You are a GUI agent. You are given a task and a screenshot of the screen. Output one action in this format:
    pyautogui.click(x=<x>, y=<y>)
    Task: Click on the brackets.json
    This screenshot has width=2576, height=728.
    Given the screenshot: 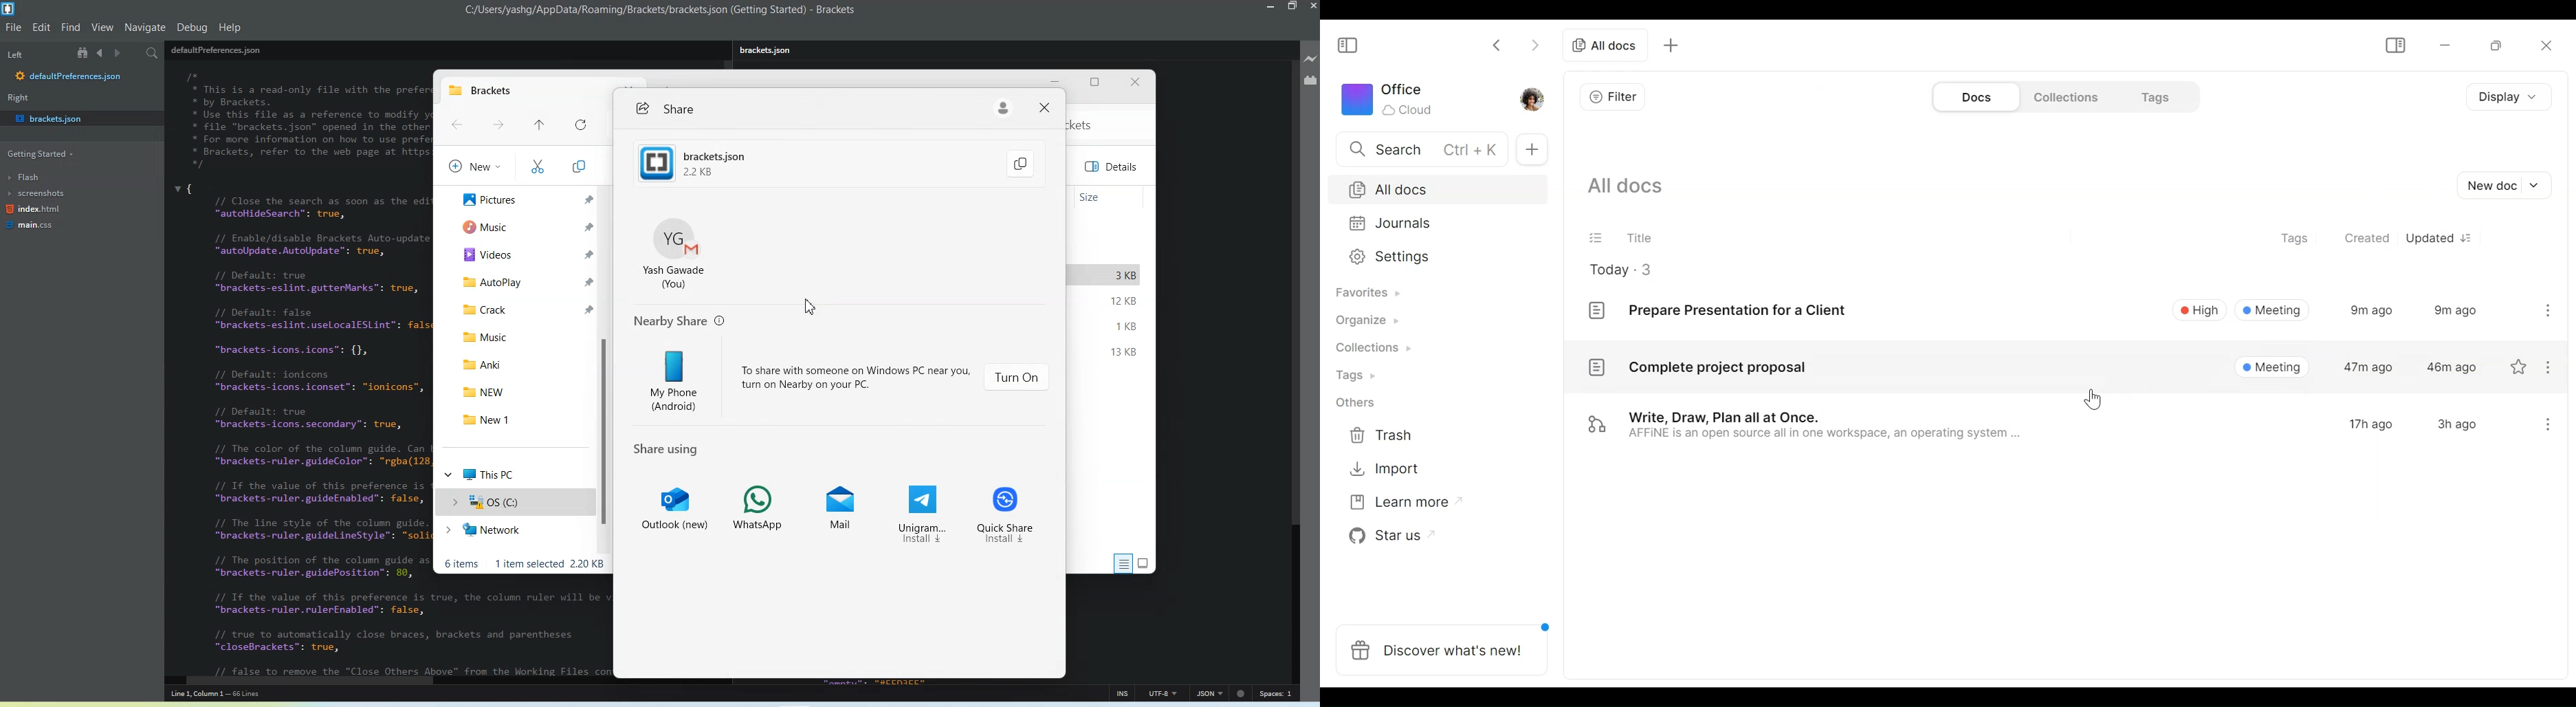 What is the action you would take?
    pyautogui.click(x=769, y=50)
    